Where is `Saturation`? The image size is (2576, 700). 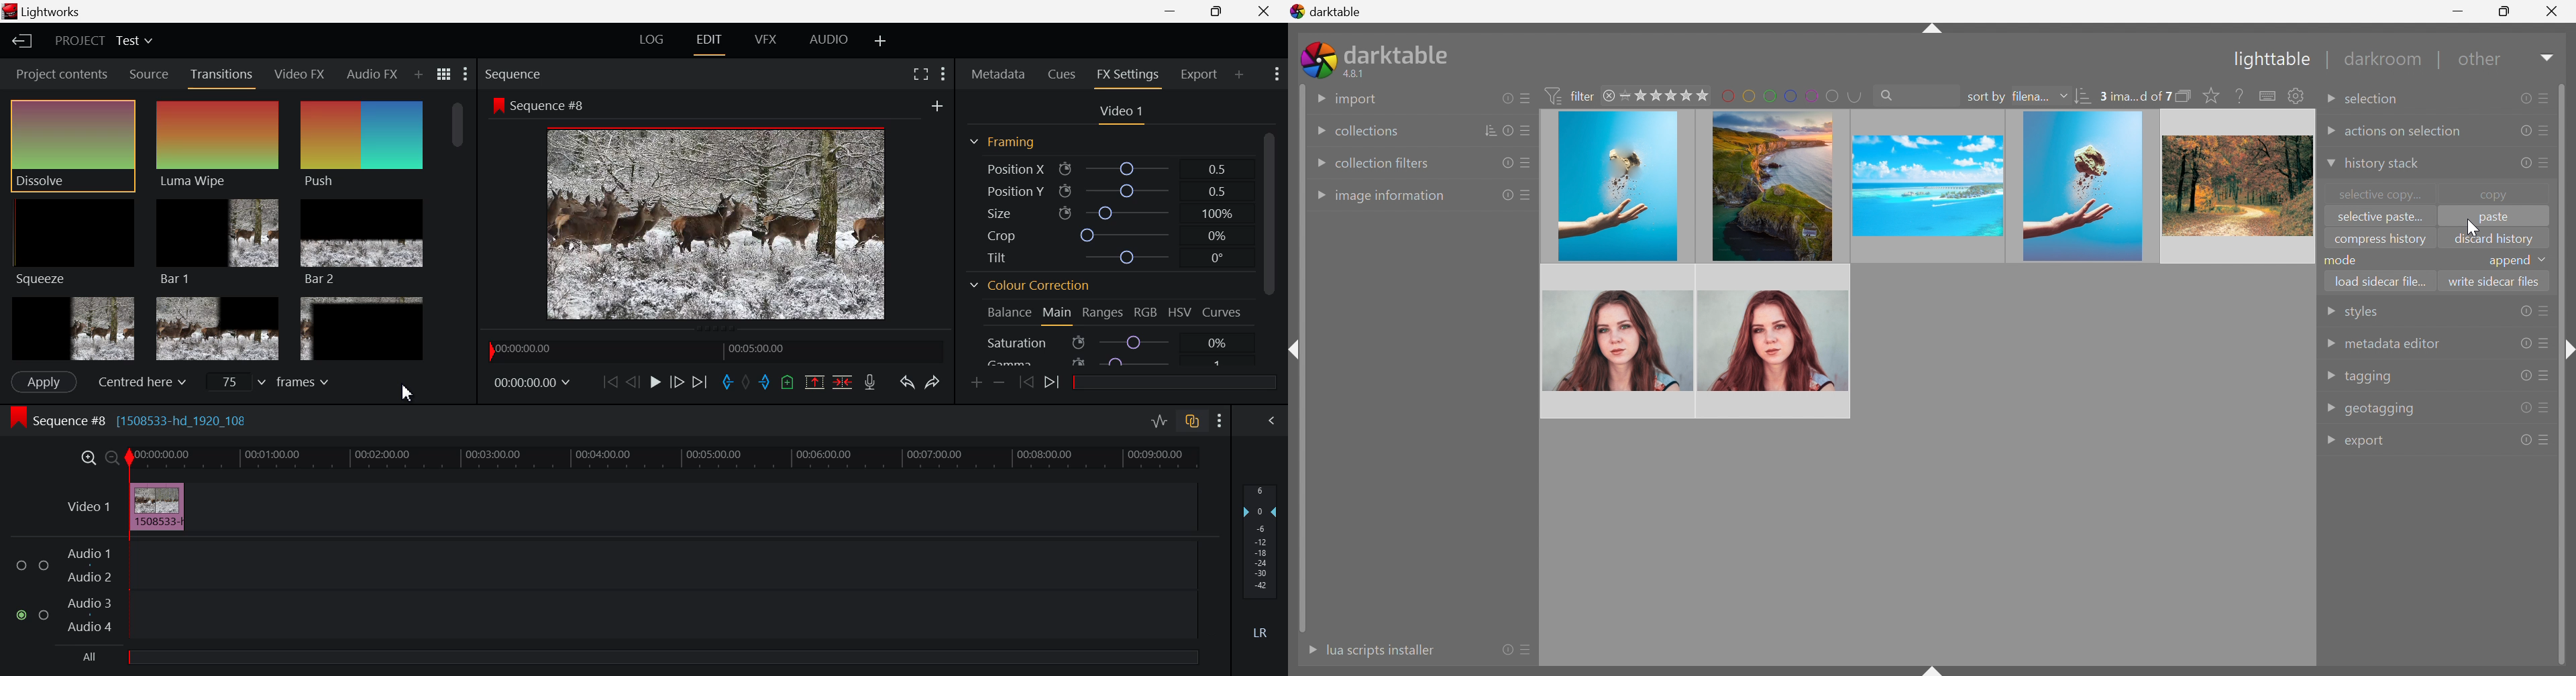 Saturation is located at coordinates (1110, 342).